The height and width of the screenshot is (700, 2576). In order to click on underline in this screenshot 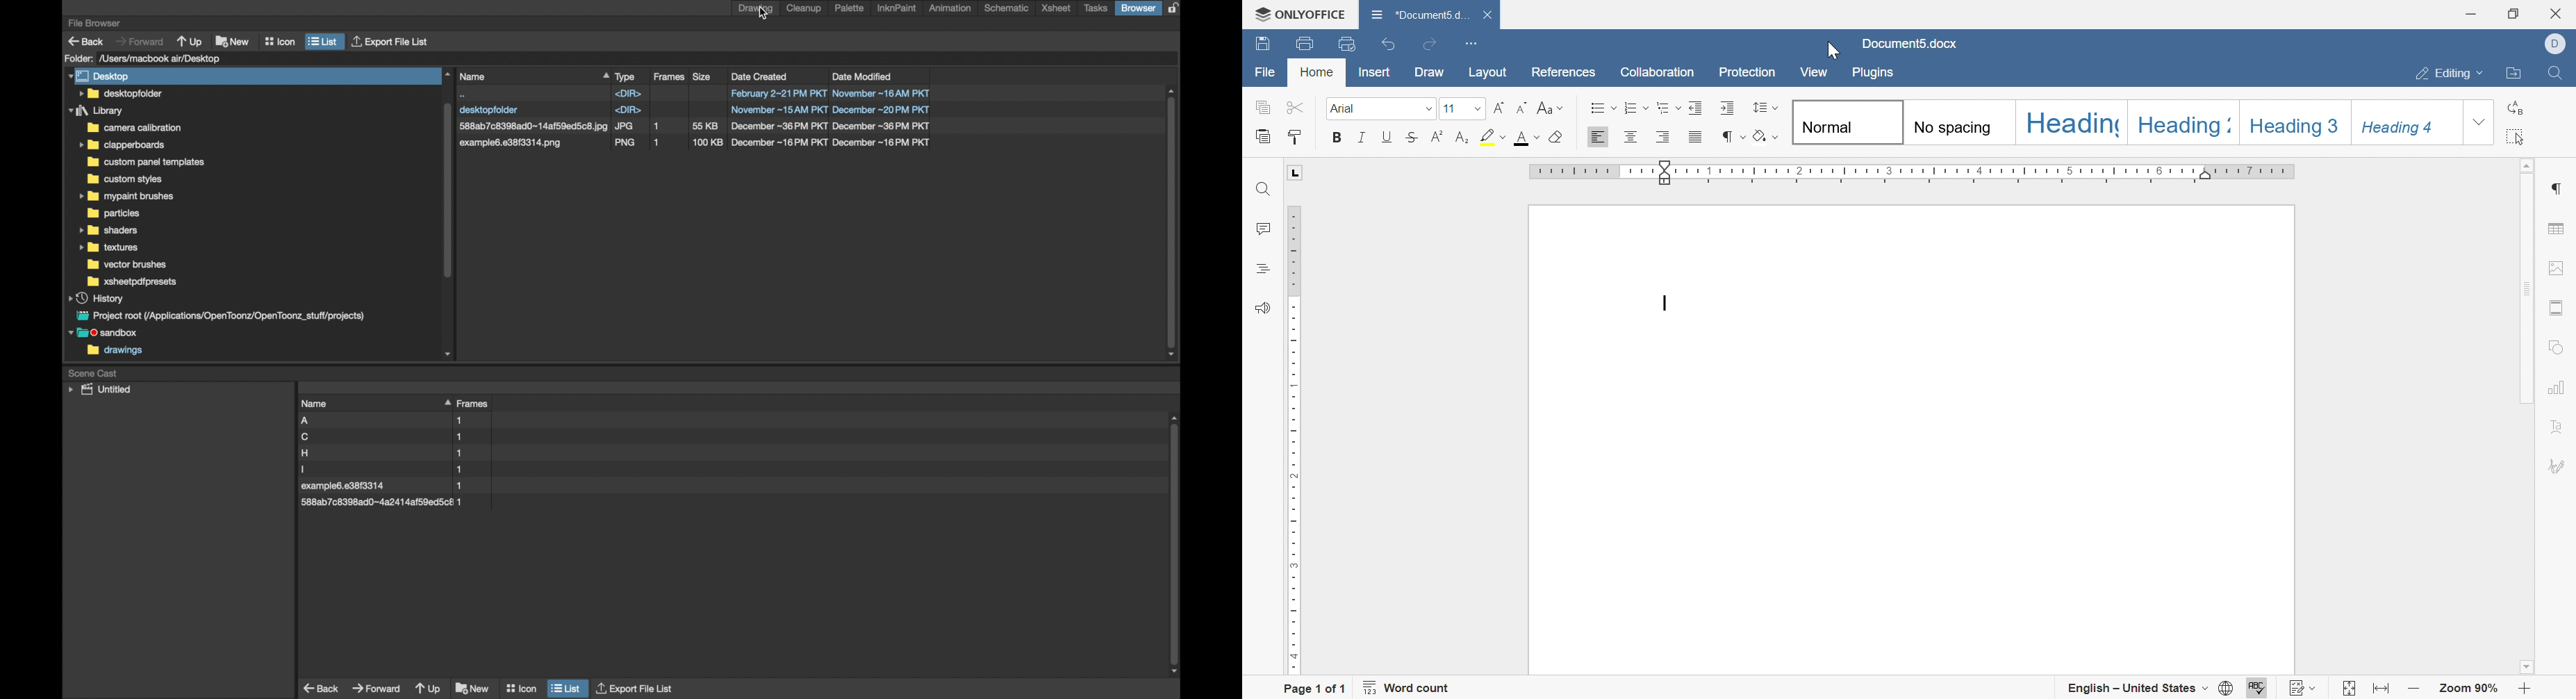, I will do `click(1387, 135)`.